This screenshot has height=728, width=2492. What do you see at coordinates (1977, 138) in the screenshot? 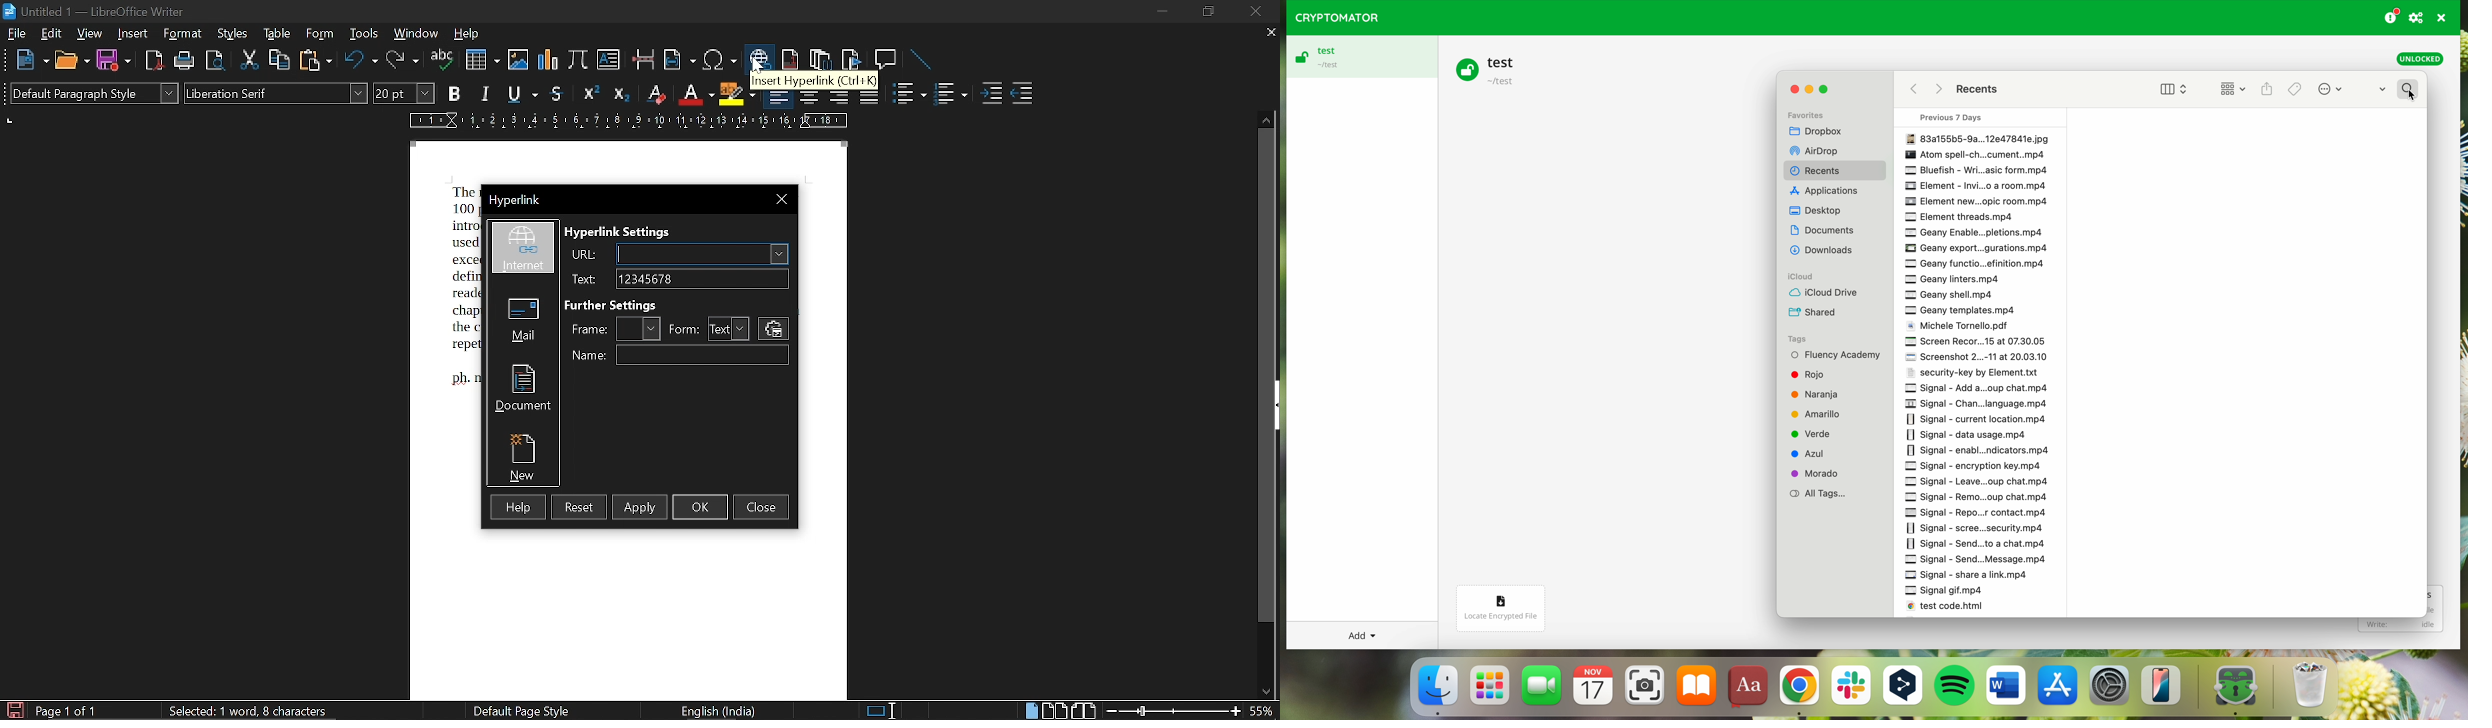
I see `File` at bounding box center [1977, 138].